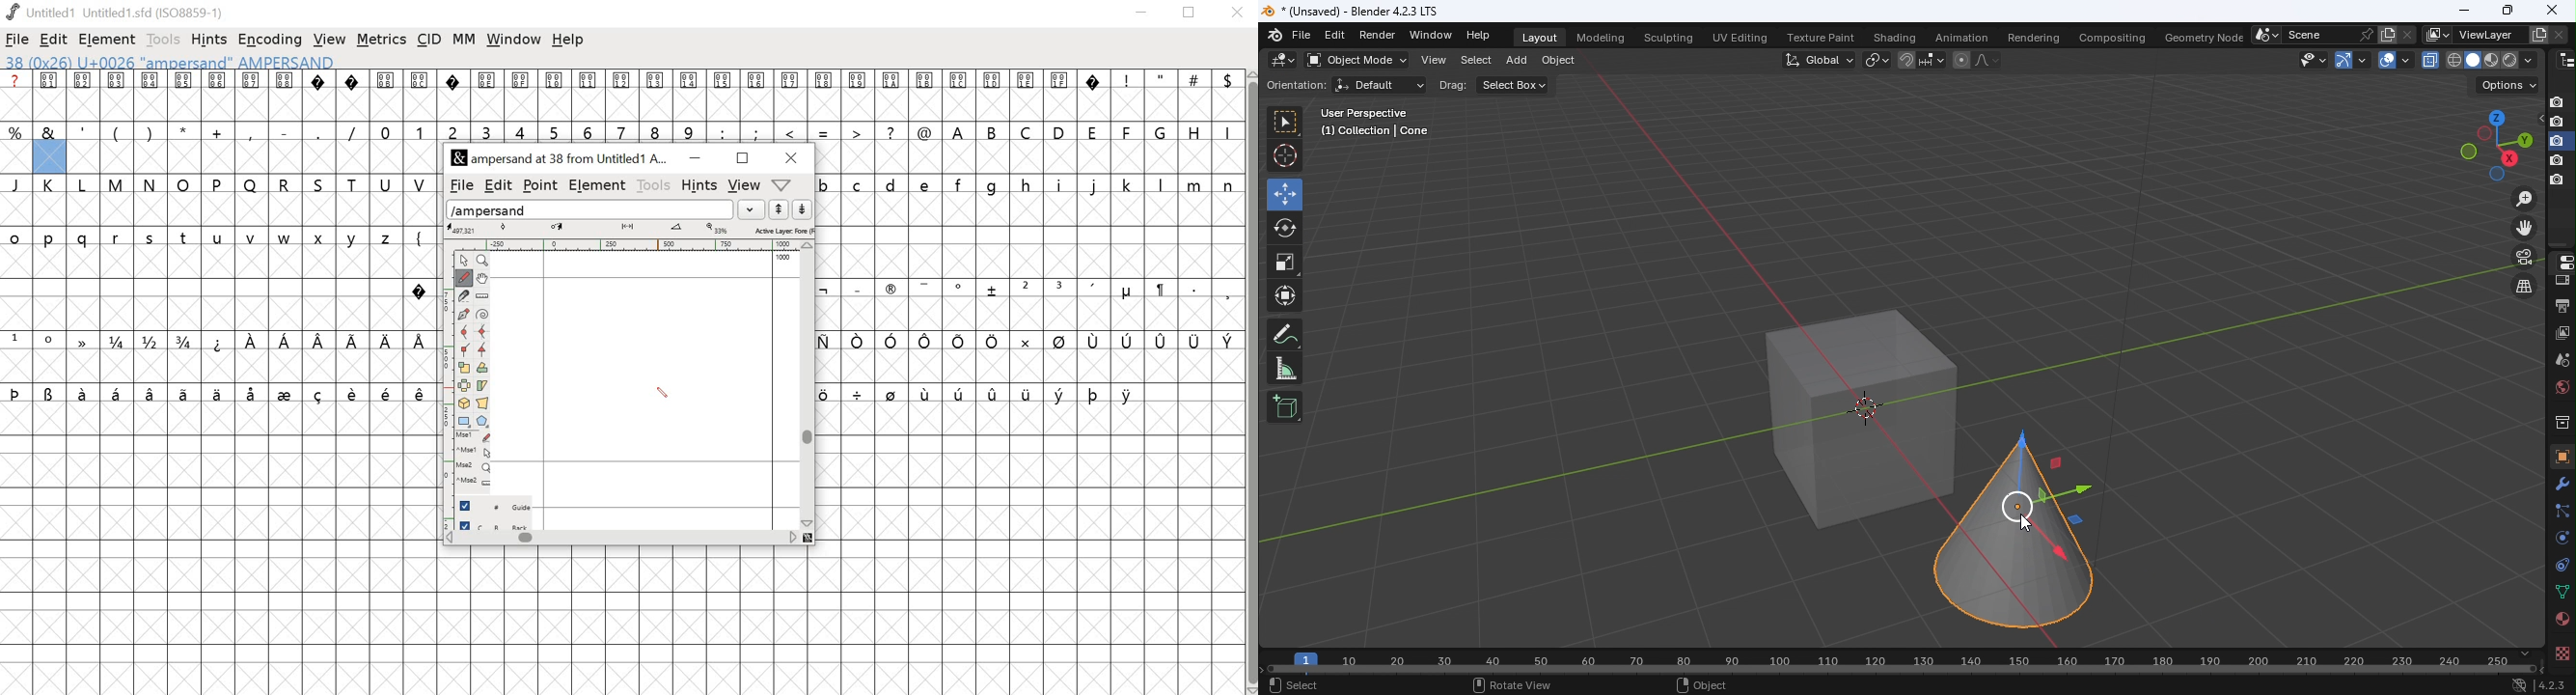 This screenshot has width=2576, height=700. I want to click on 0001, so click(51, 96).